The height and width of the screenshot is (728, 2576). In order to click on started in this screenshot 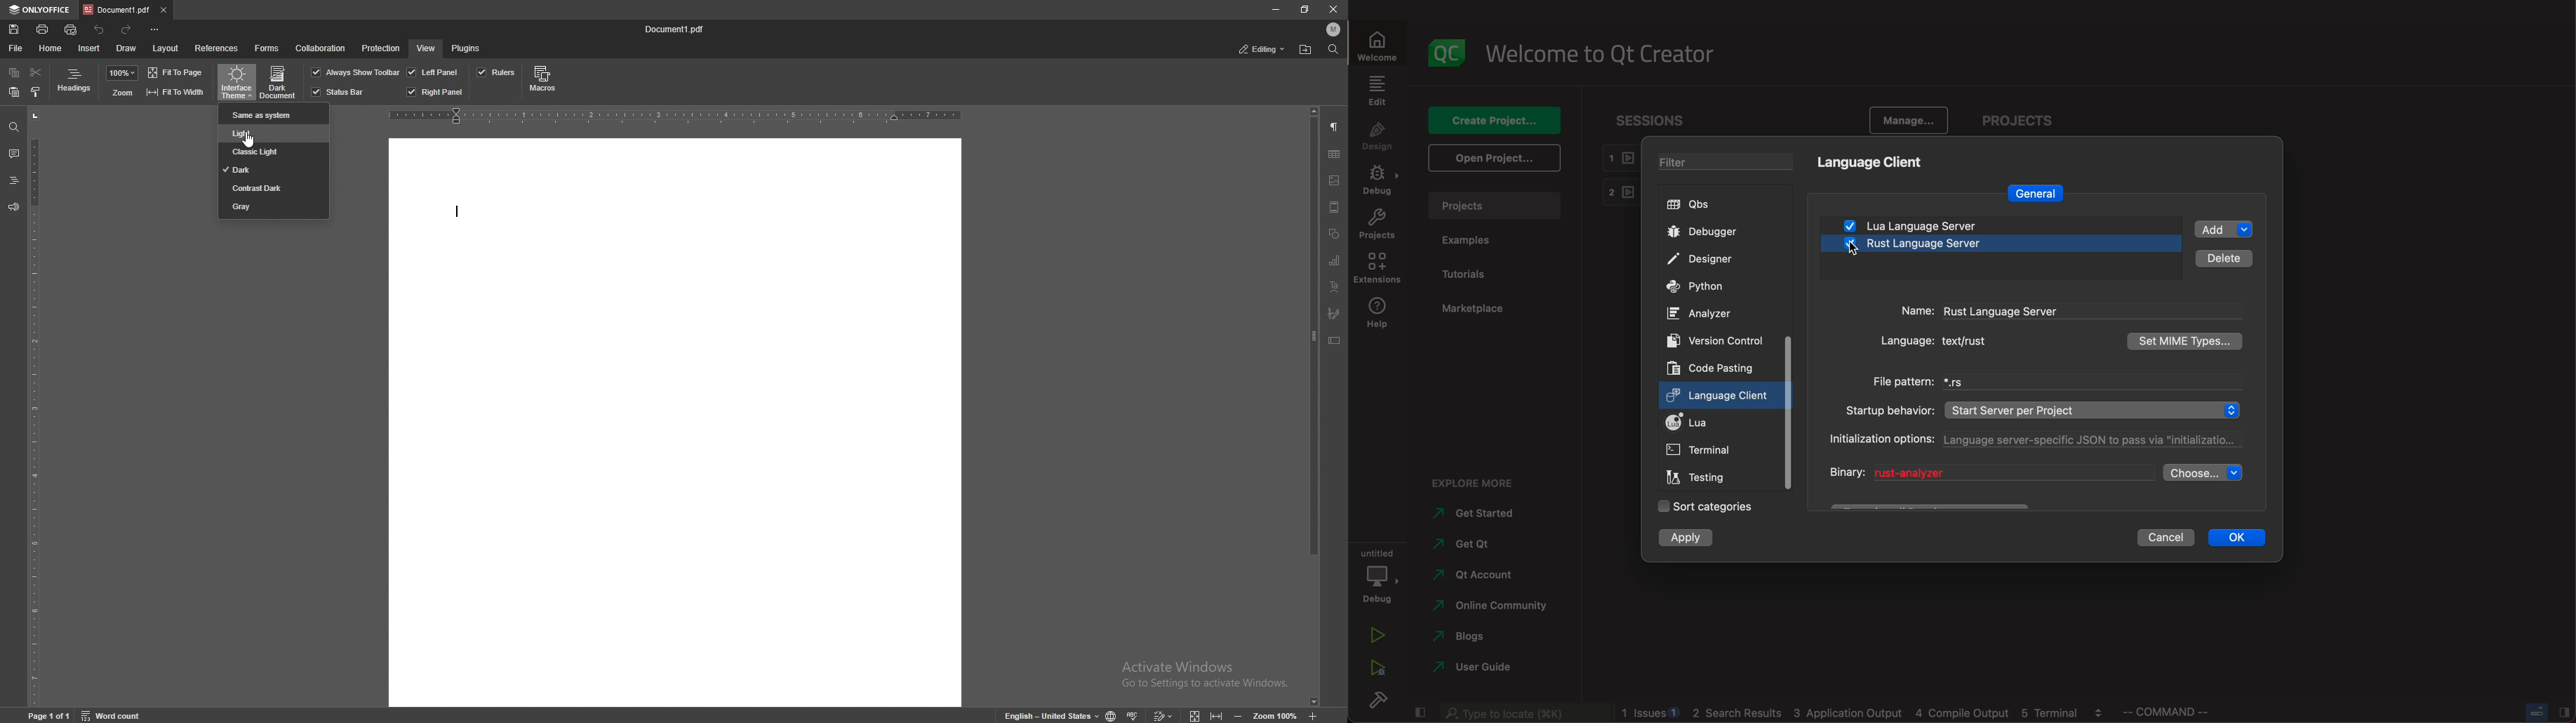, I will do `click(1474, 516)`.